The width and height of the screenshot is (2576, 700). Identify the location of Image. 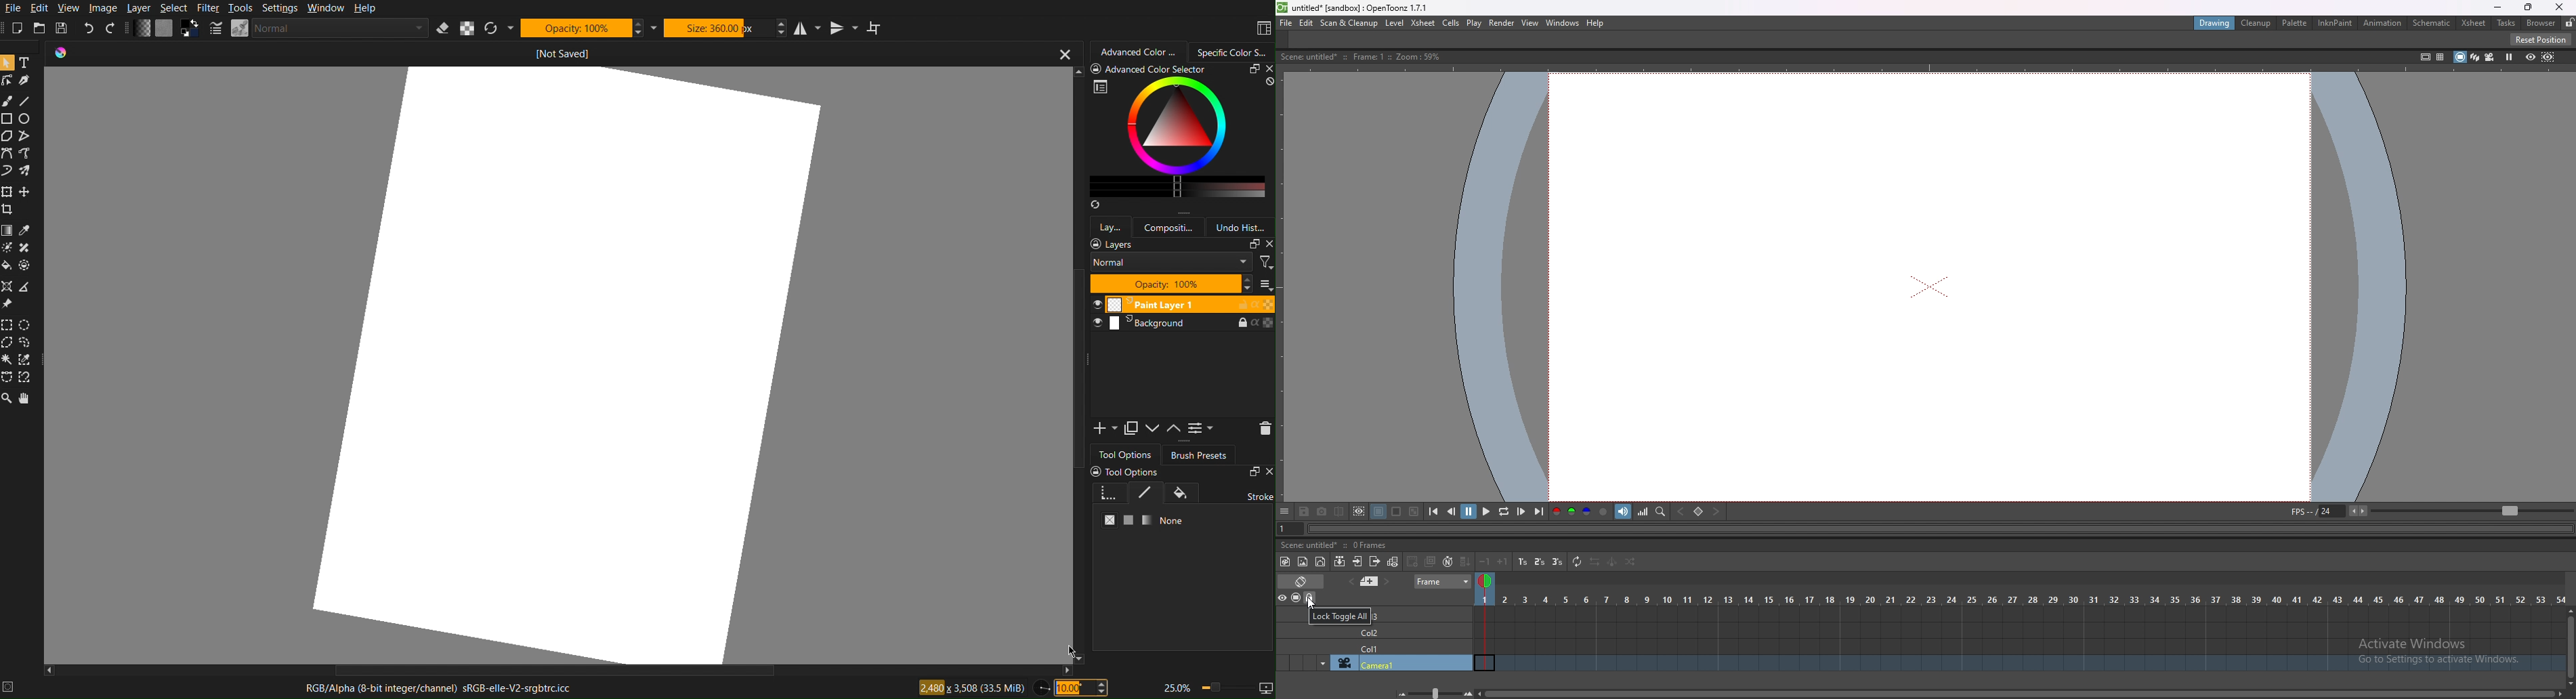
(103, 8).